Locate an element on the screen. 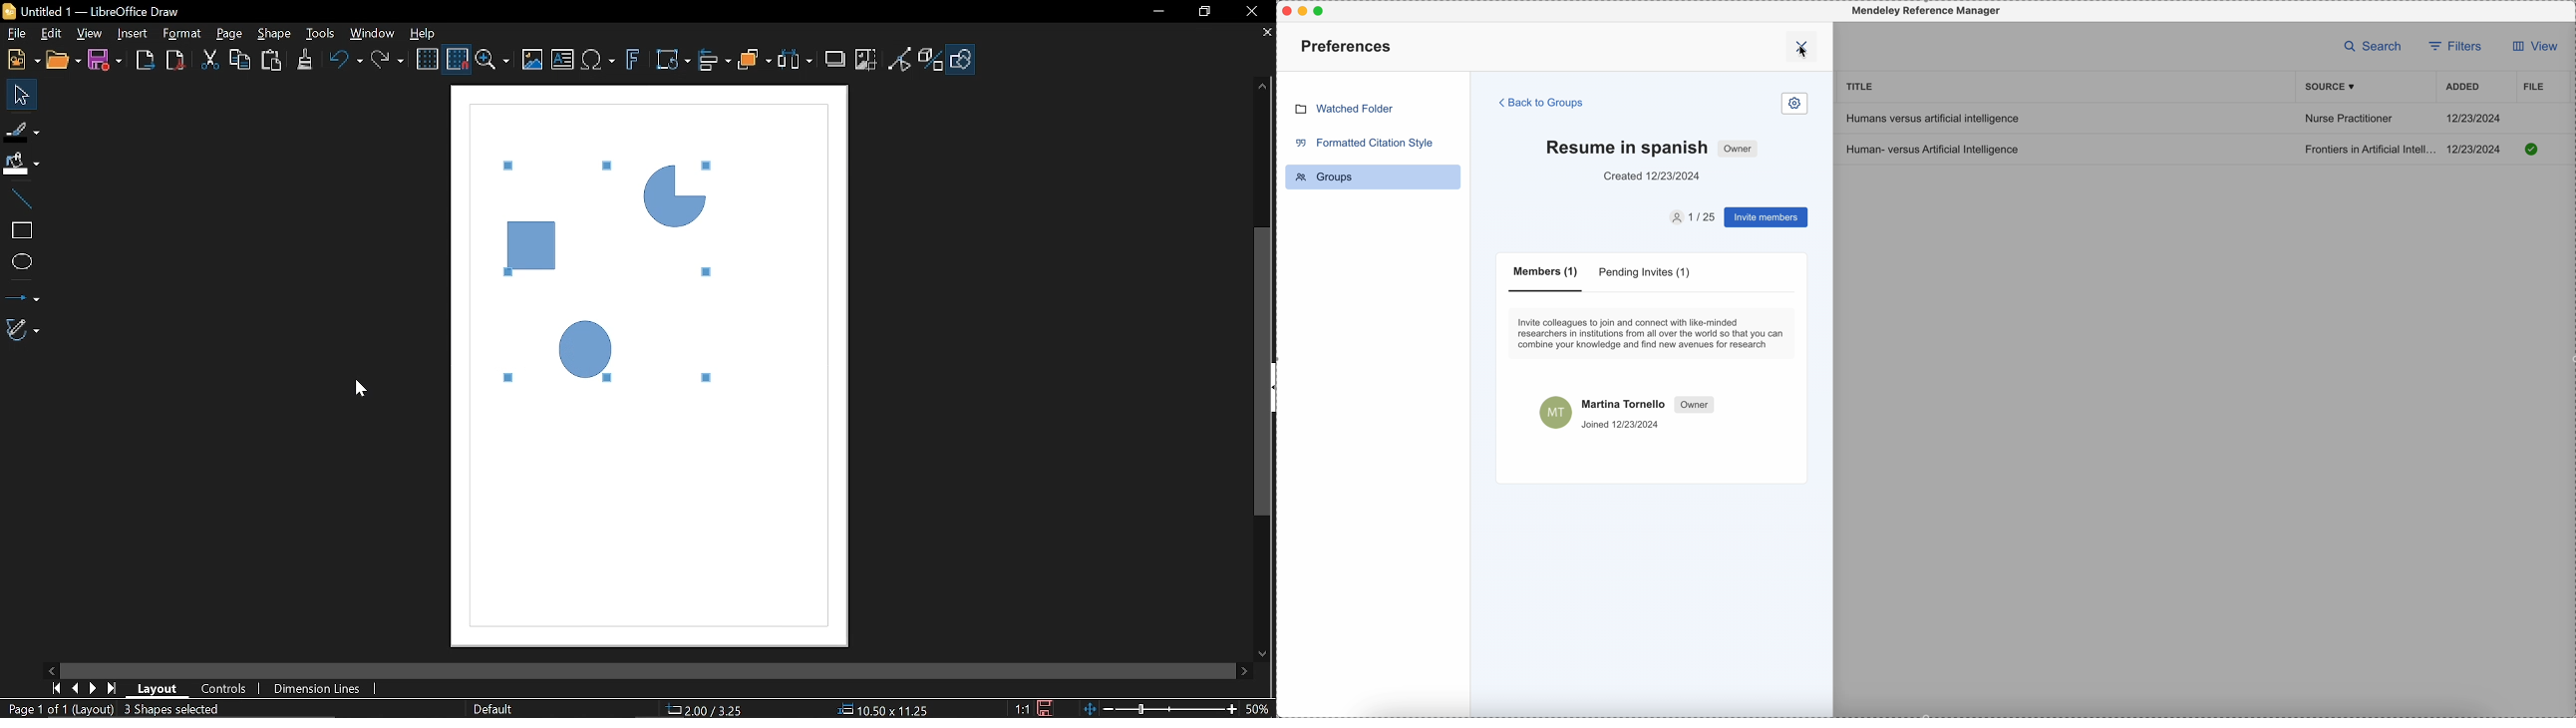 The width and height of the screenshot is (2576, 728). 12/23/2024 is located at coordinates (2478, 149).